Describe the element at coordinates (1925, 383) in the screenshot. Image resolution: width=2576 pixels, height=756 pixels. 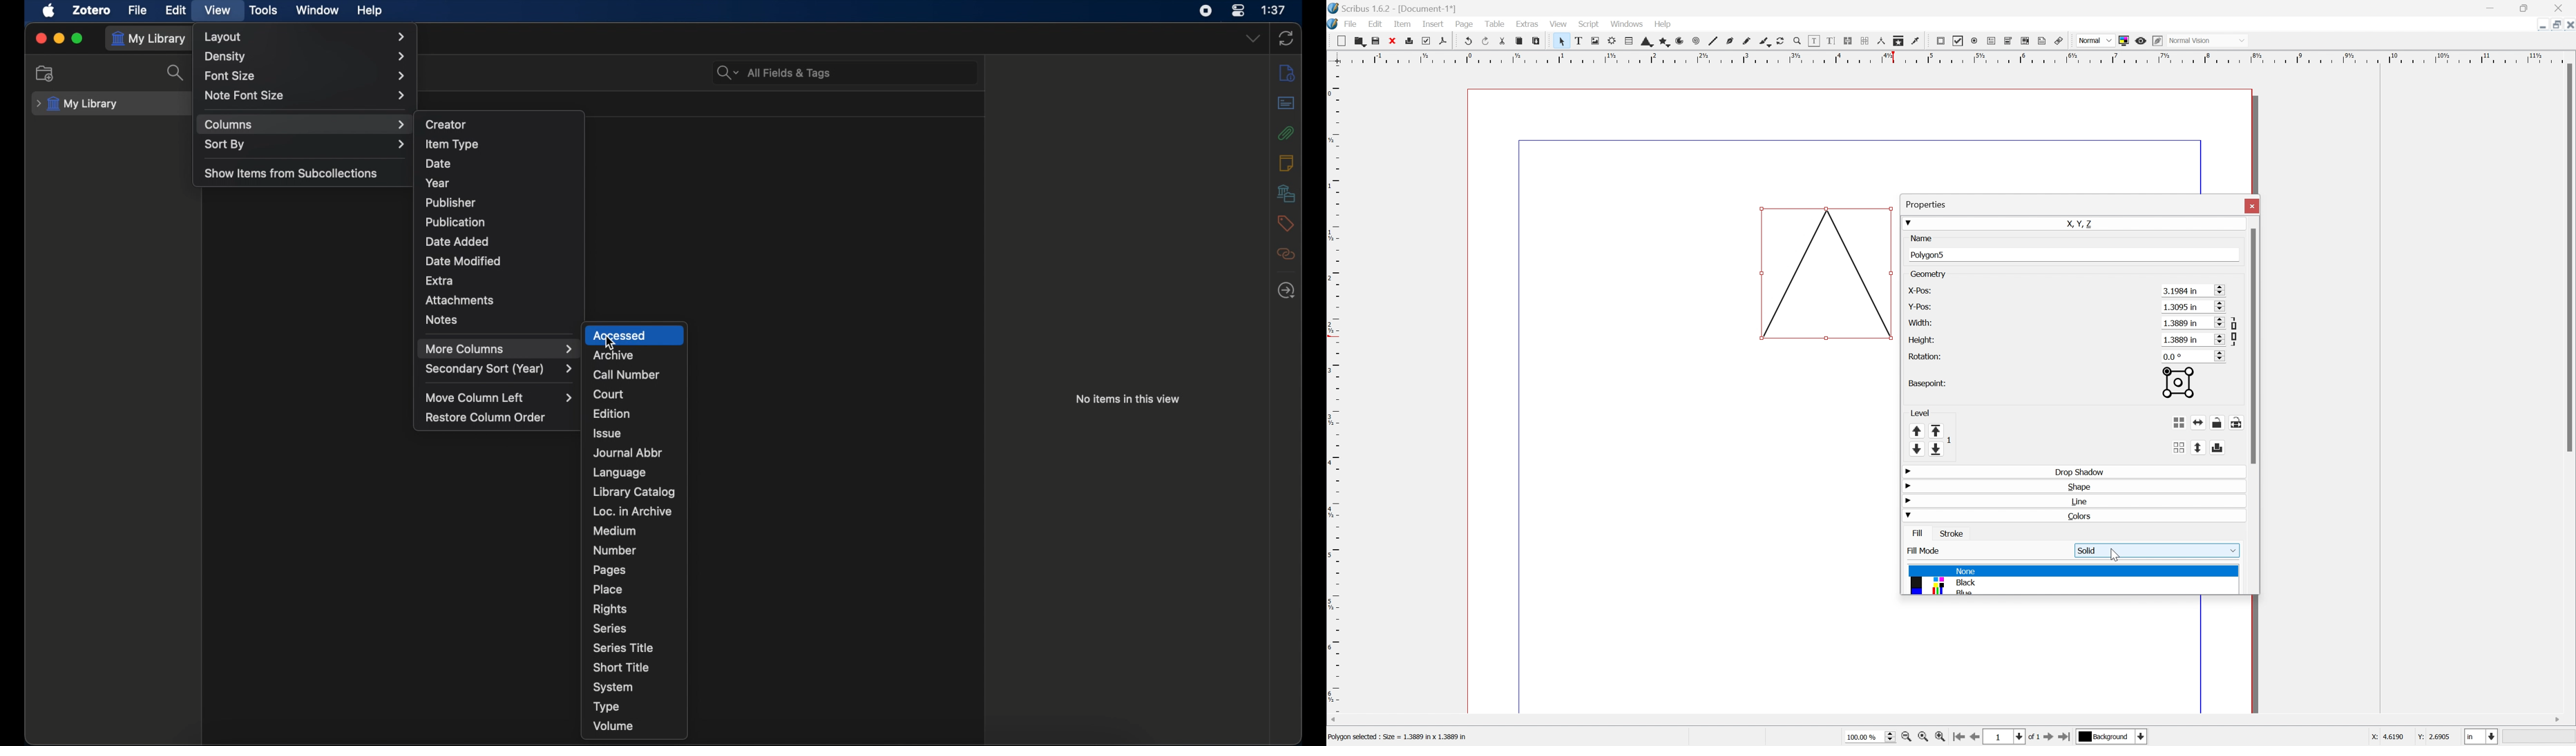
I see `Basepoint:` at that location.